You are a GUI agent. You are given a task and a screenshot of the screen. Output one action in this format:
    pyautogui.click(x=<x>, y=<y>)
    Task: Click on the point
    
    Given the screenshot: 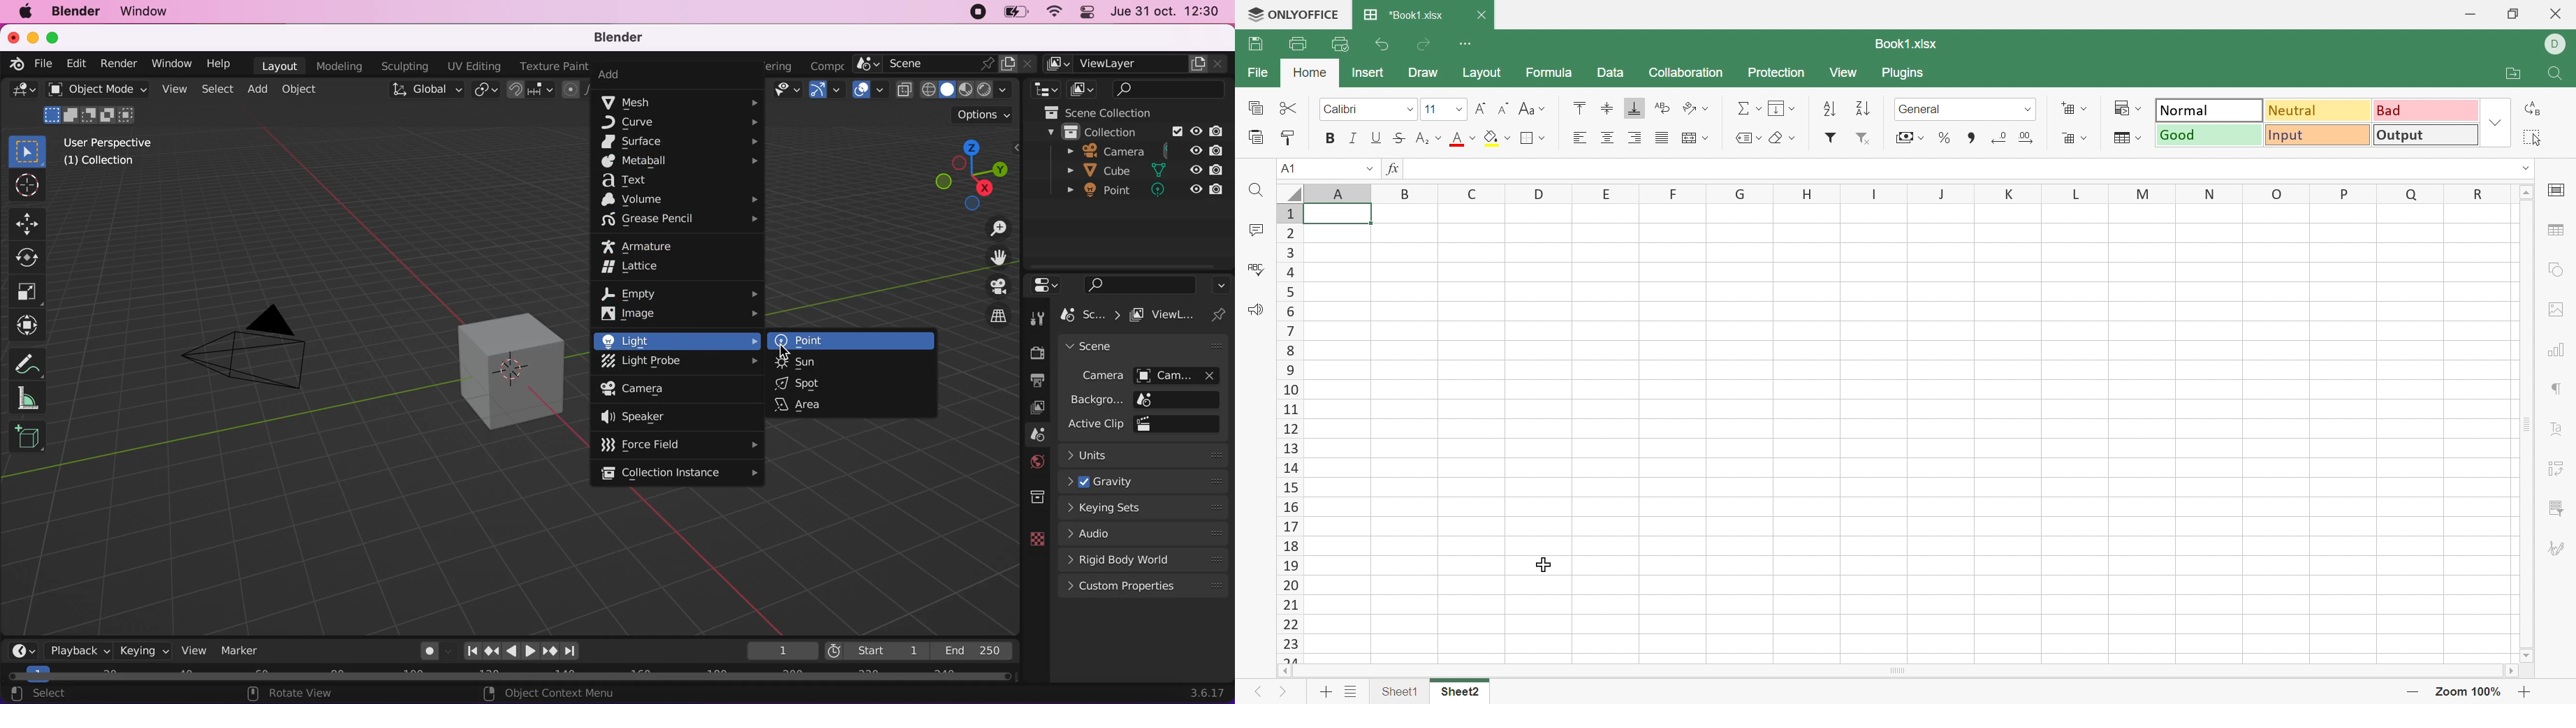 What is the action you would take?
    pyautogui.click(x=849, y=340)
    